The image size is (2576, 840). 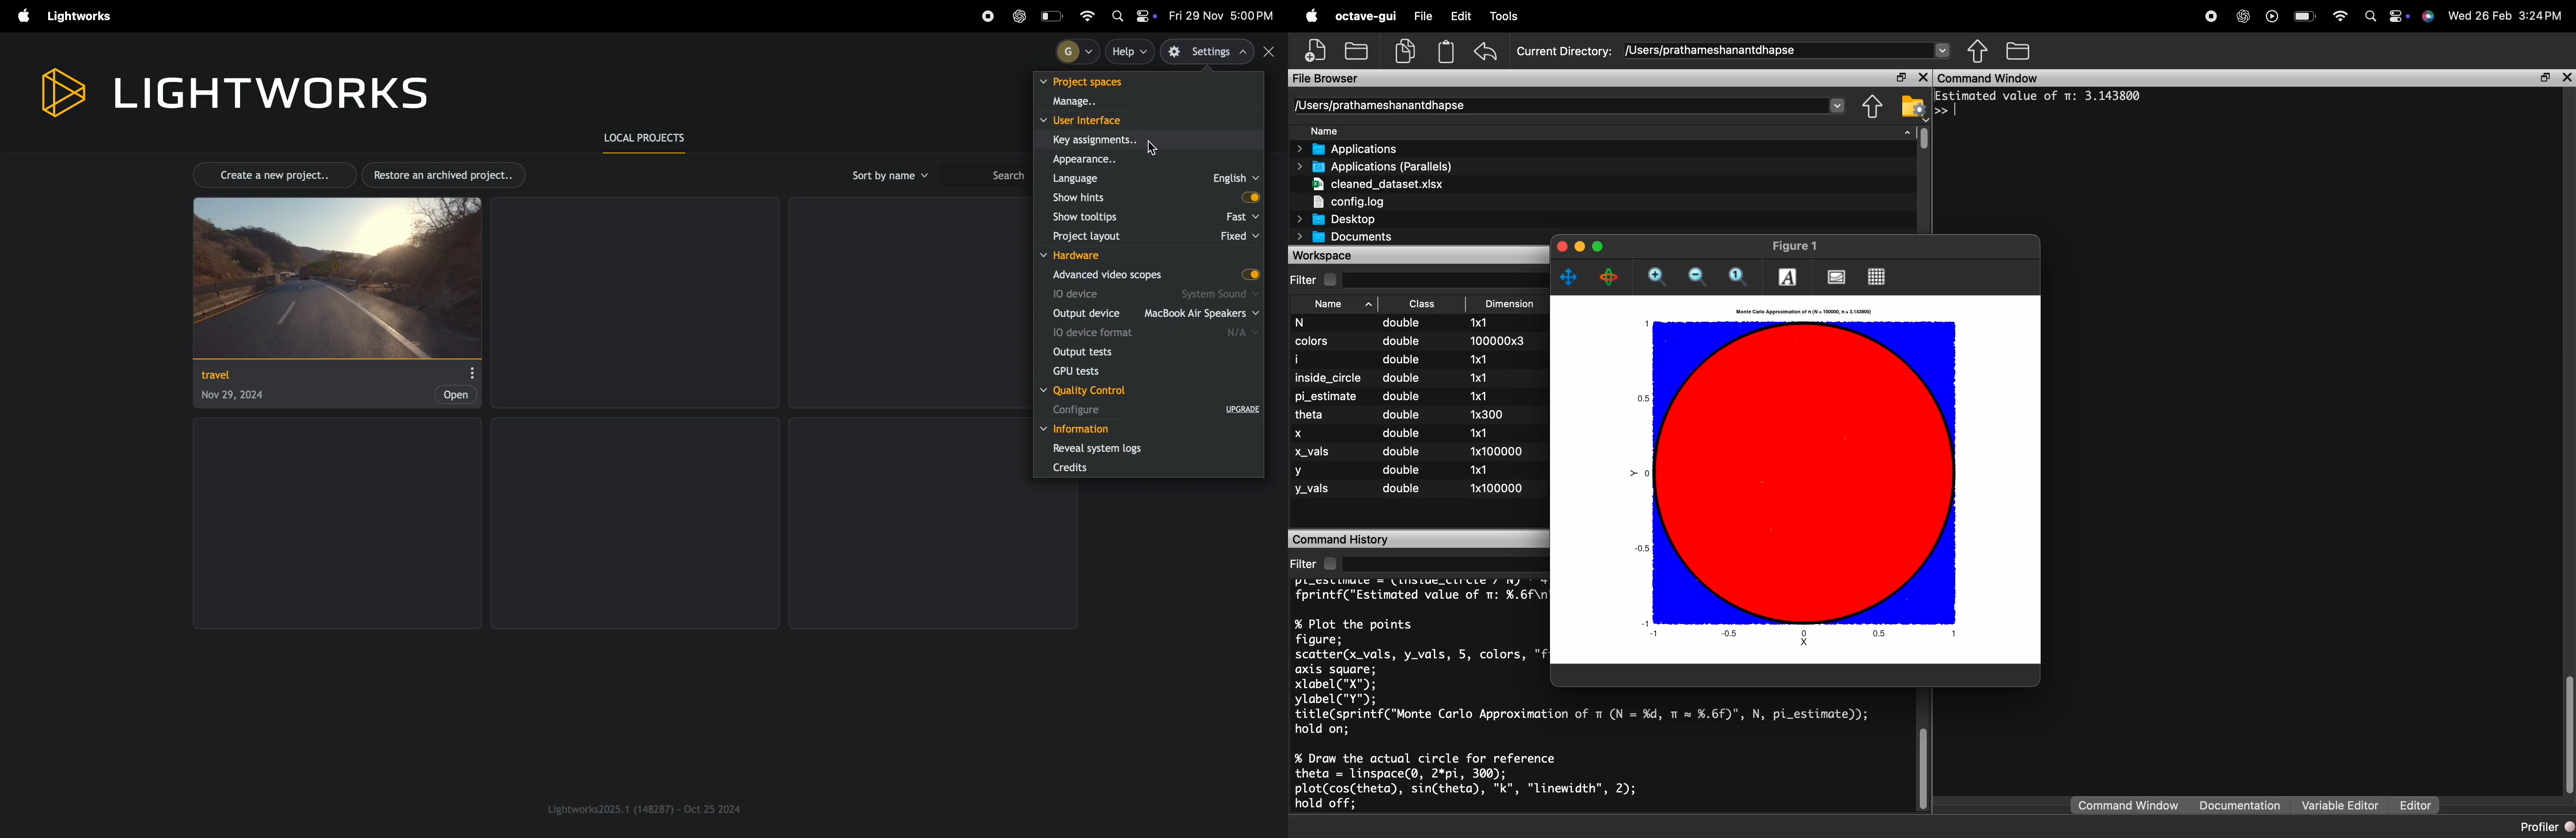 I want to click on user interface, so click(x=1104, y=121).